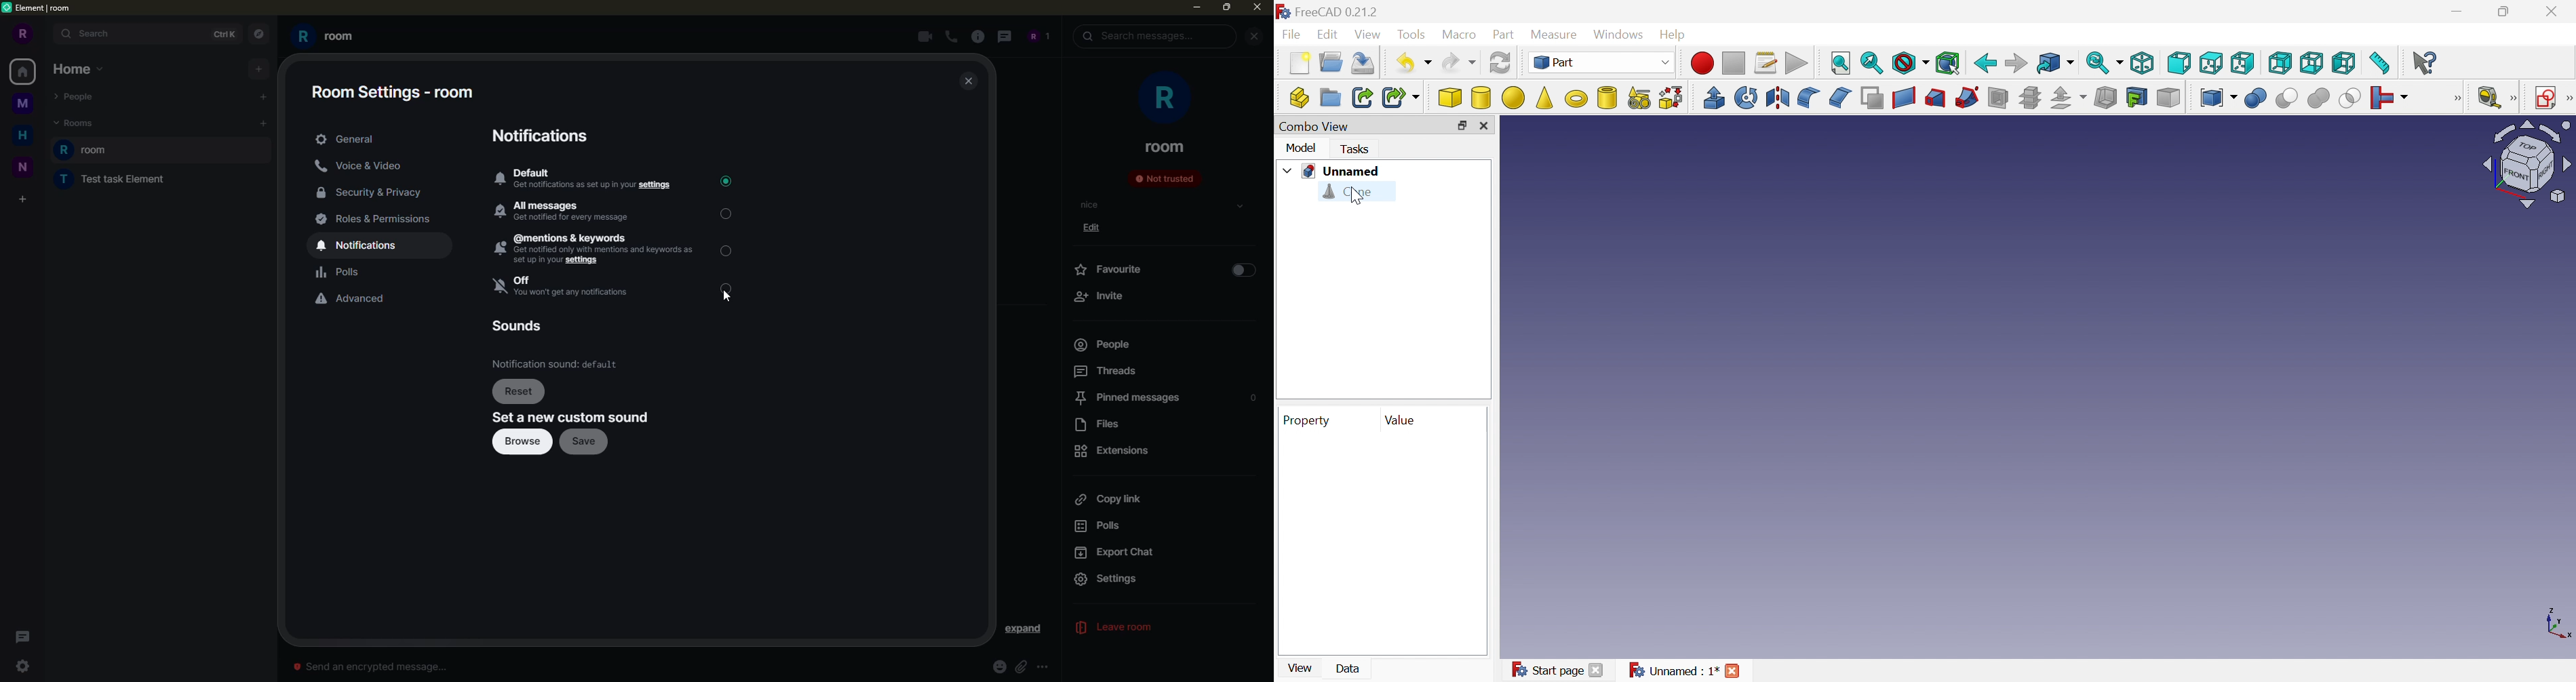 This screenshot has width=2576, height=700. I want to click on click to select, so click(729, 290).